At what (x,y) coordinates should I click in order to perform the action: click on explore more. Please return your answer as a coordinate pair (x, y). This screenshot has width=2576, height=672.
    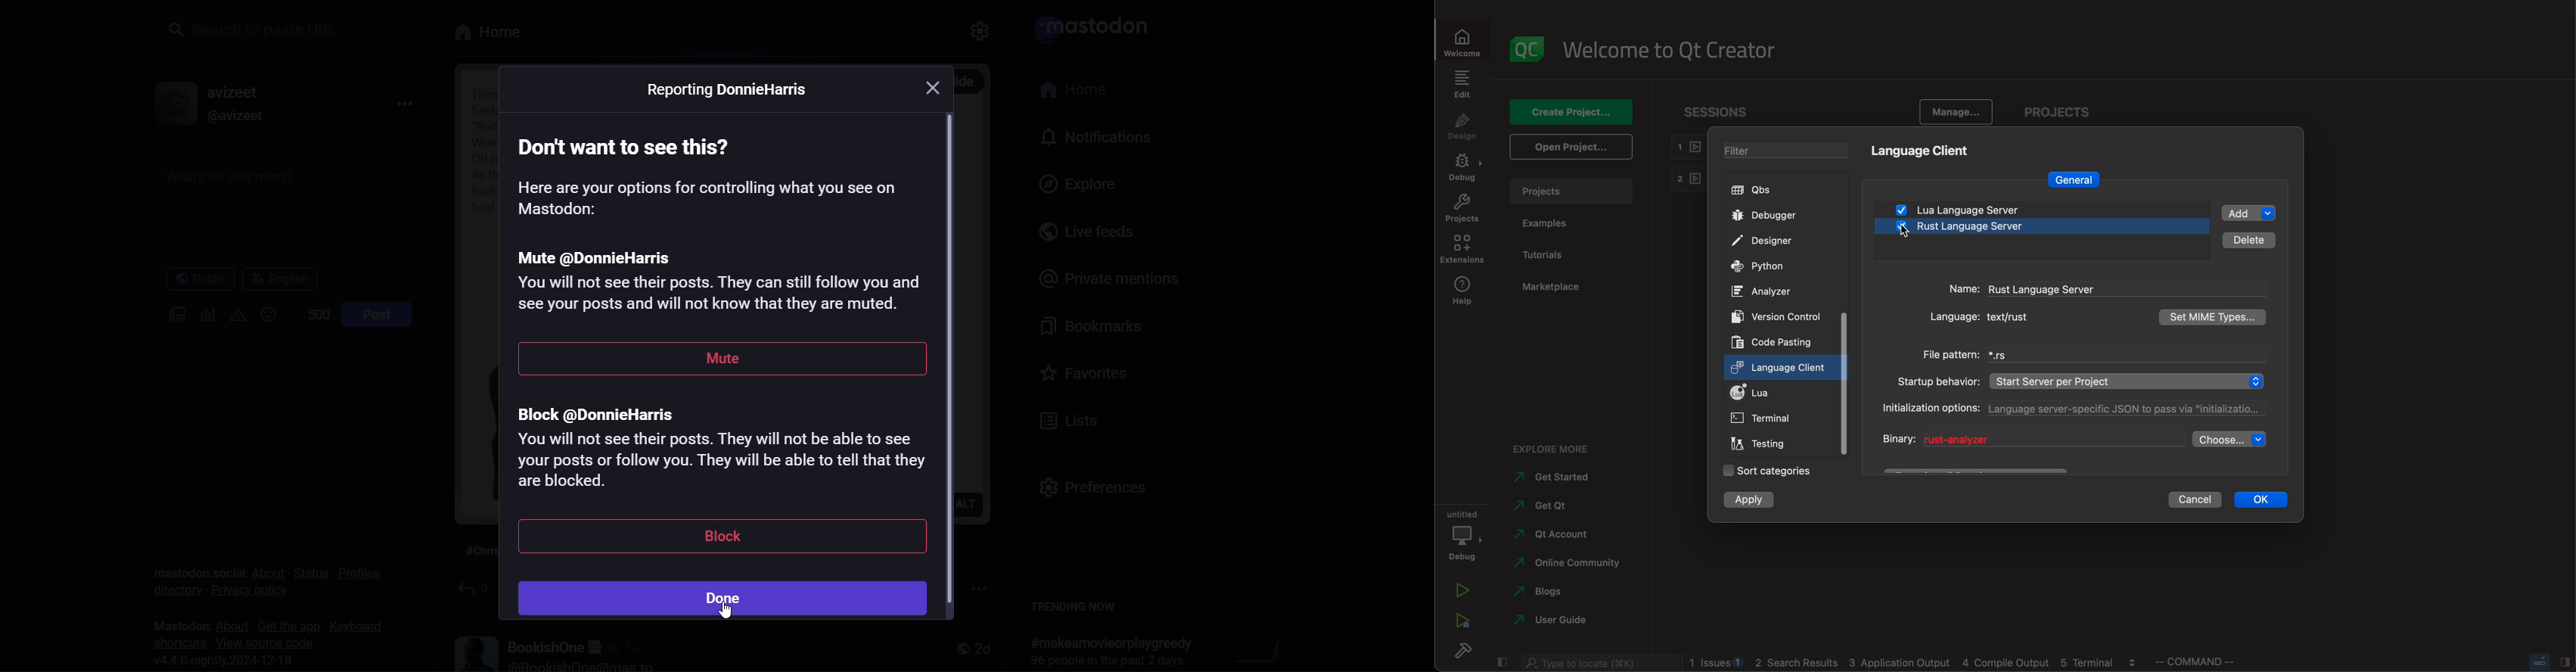
    Looking at the image, I should click on (1560, 447).